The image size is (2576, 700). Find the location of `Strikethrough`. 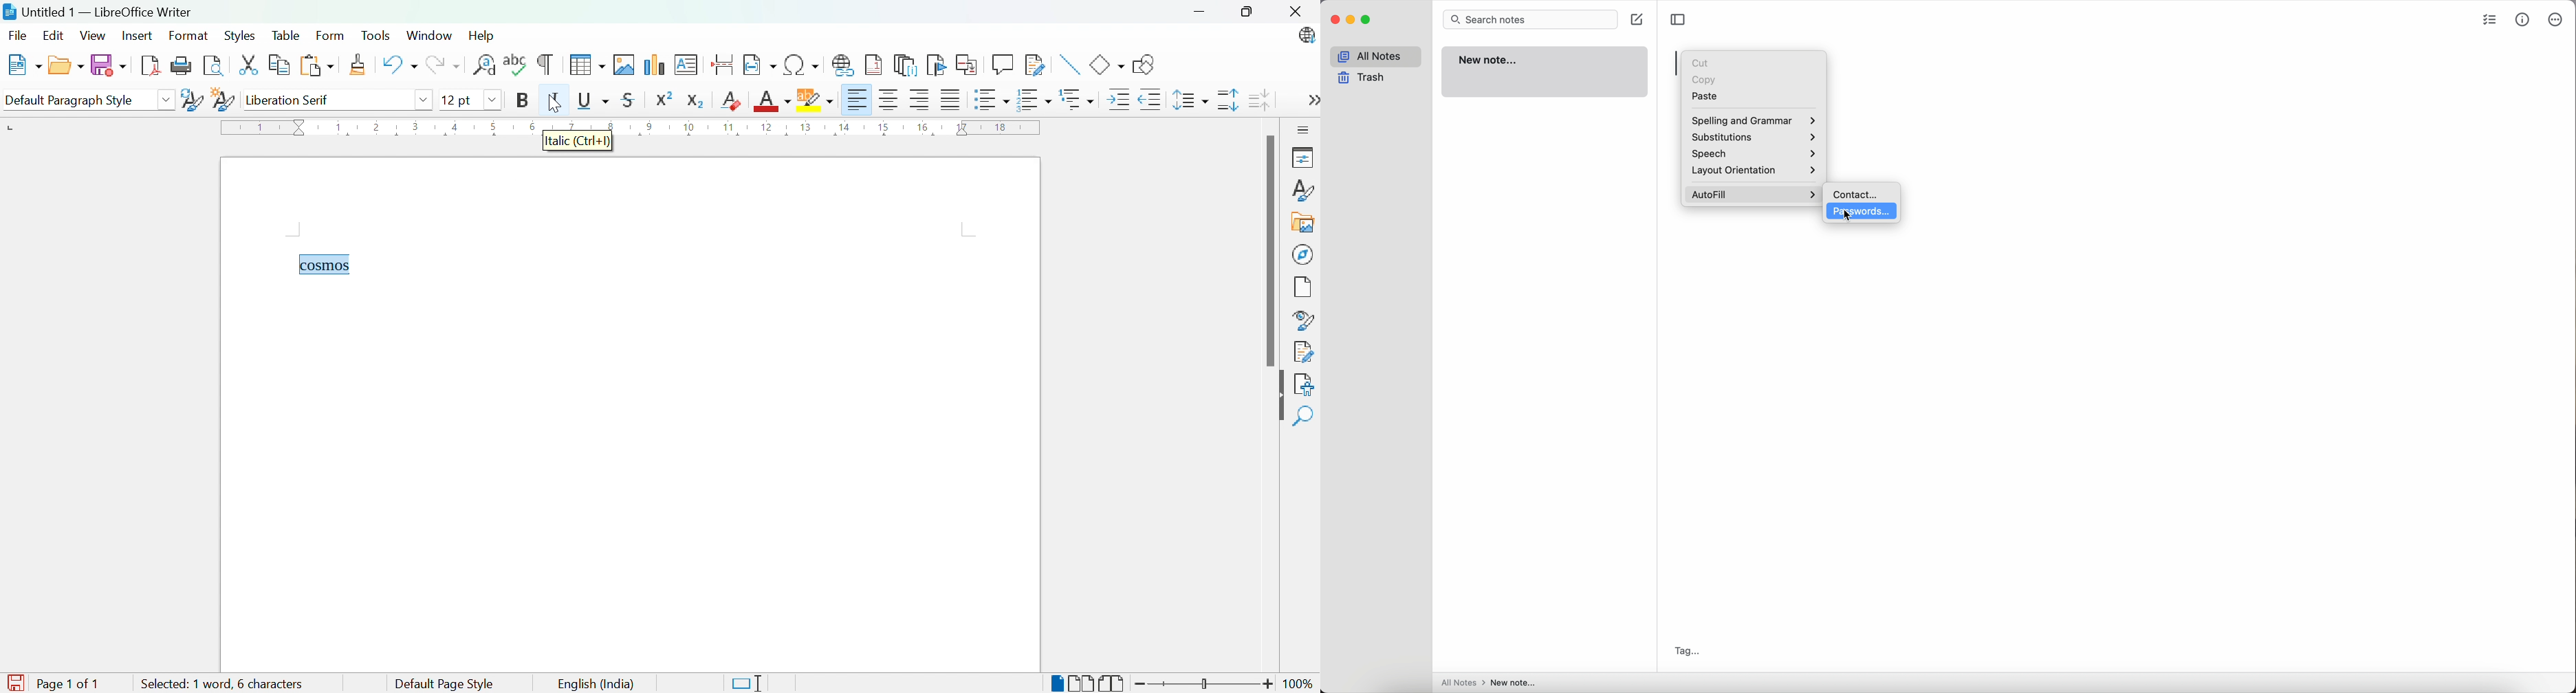

Strikethrough is located at coordinates (630, 100).